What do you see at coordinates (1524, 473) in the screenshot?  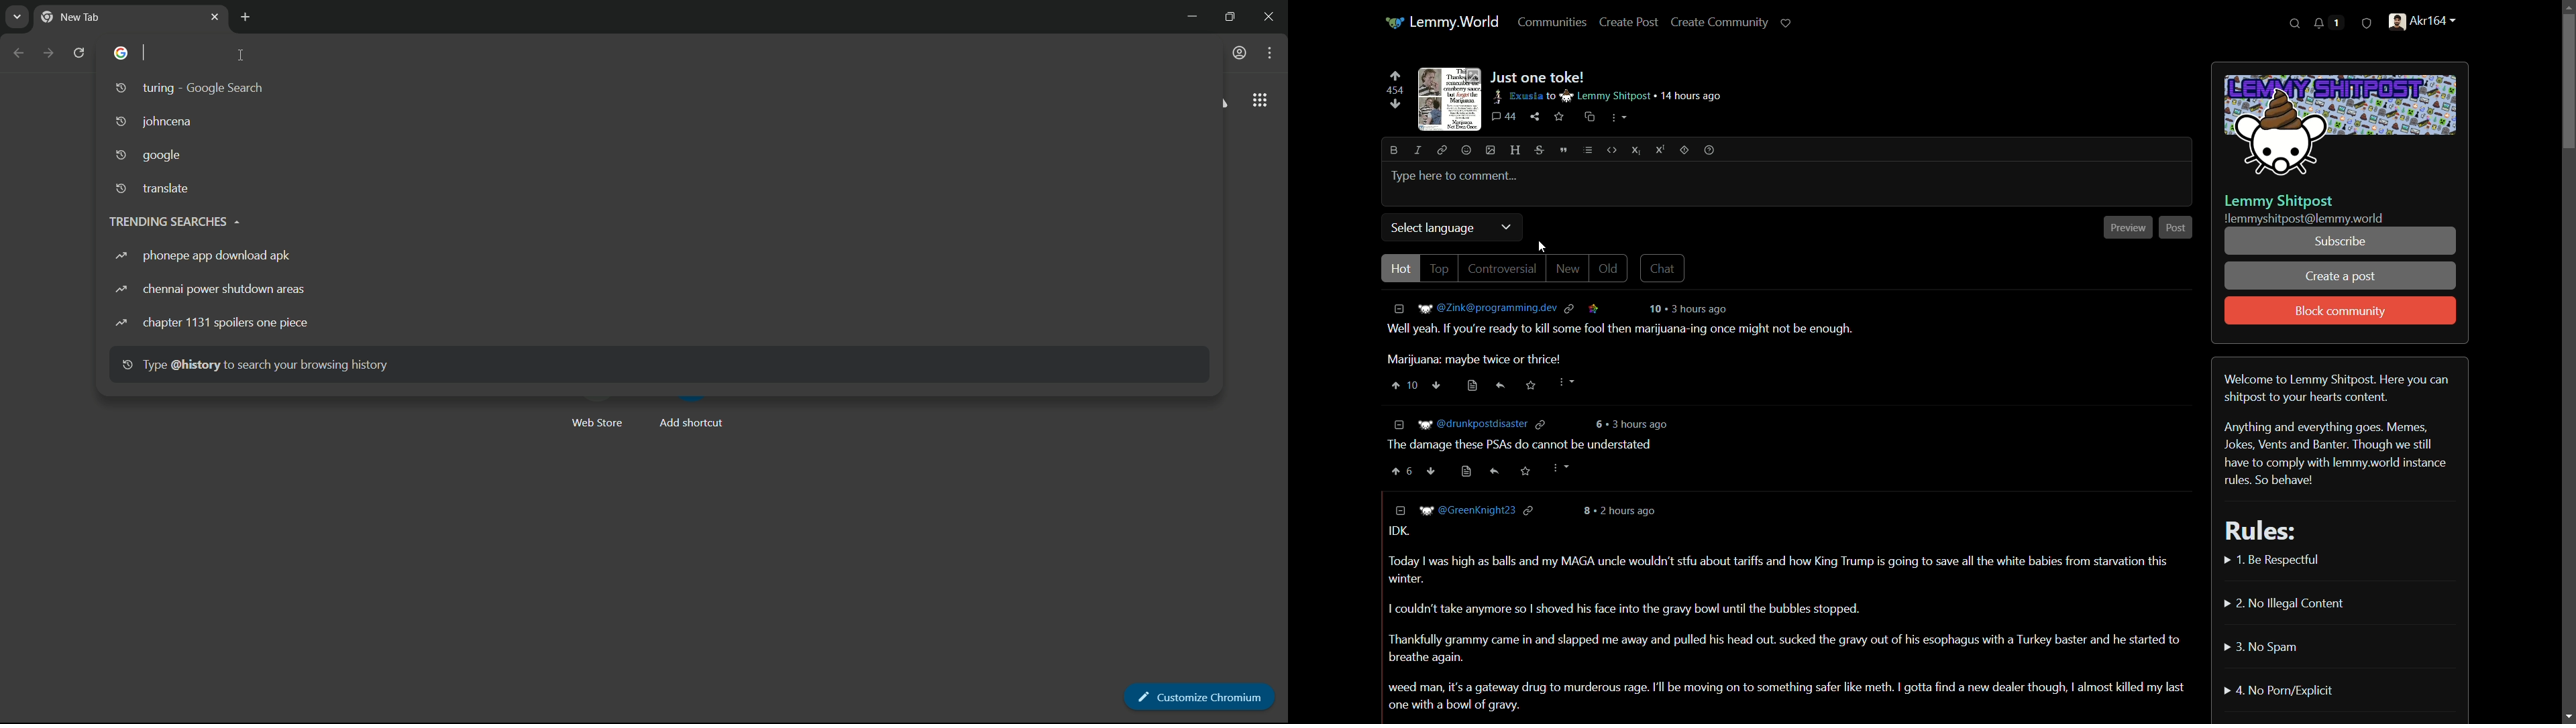 I see `save` at bounding box center [1524, 473].